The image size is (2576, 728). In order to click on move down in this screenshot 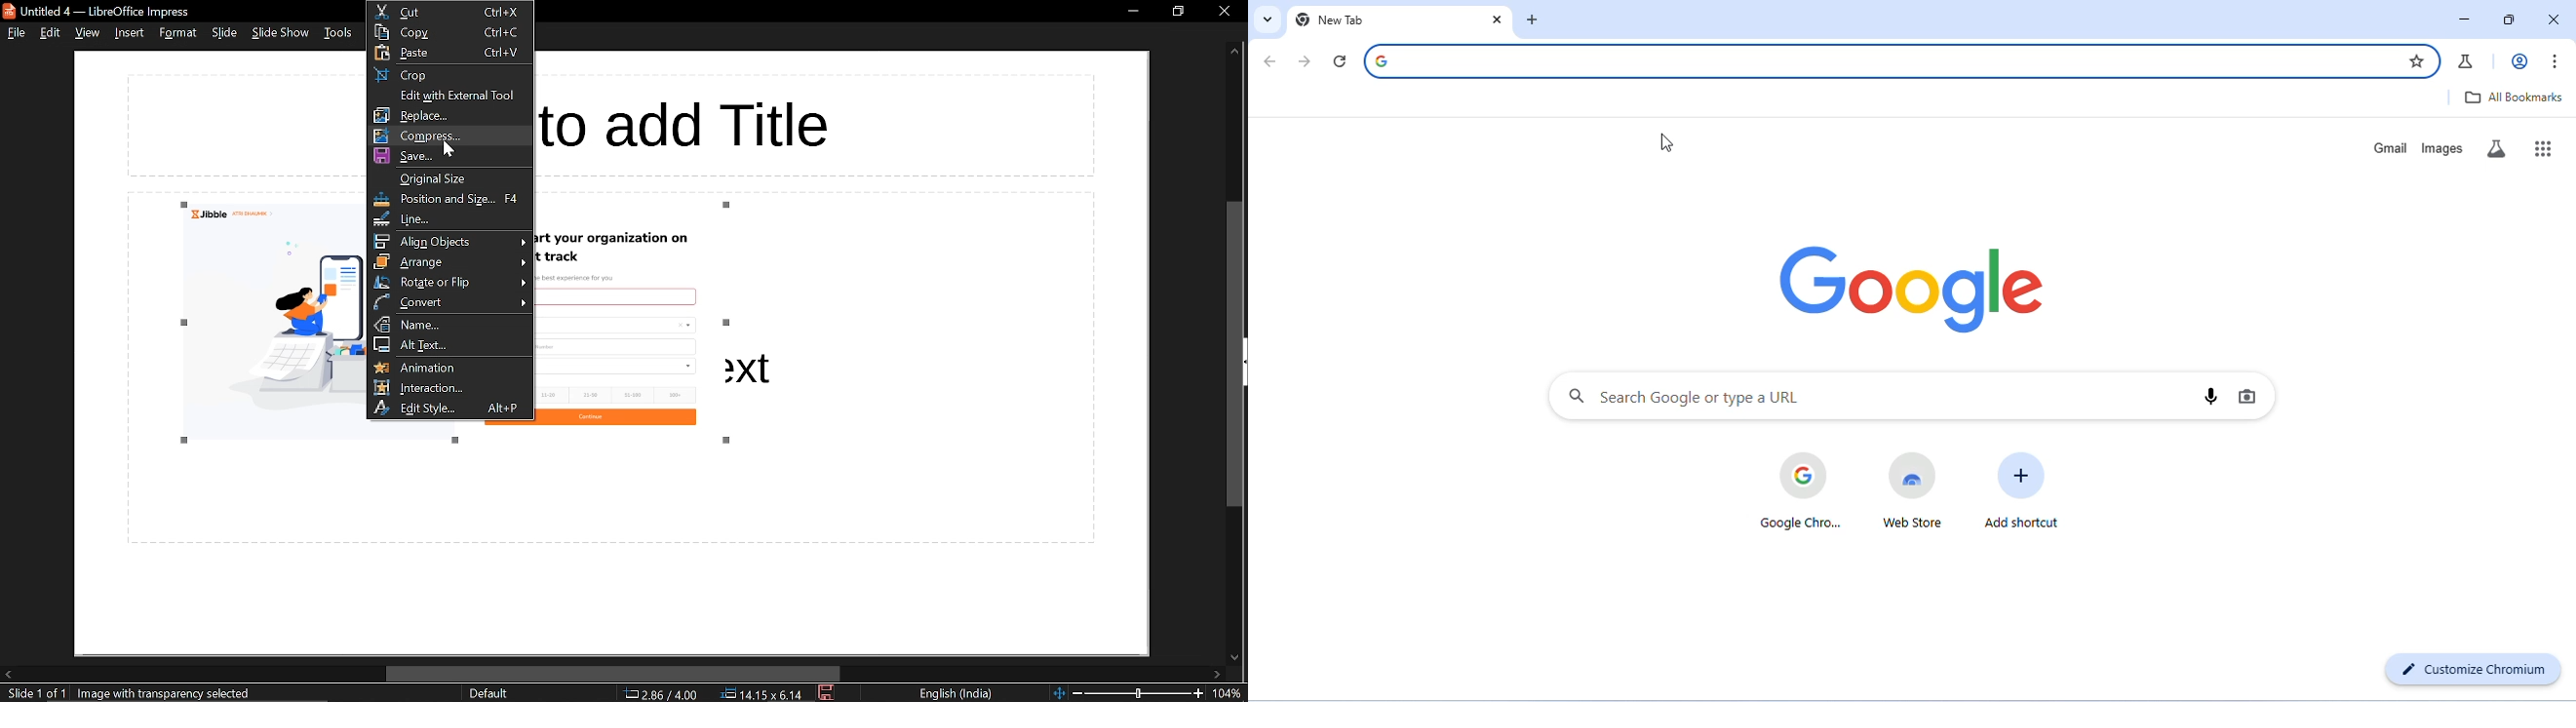, I will do `click(1232, 658)`.